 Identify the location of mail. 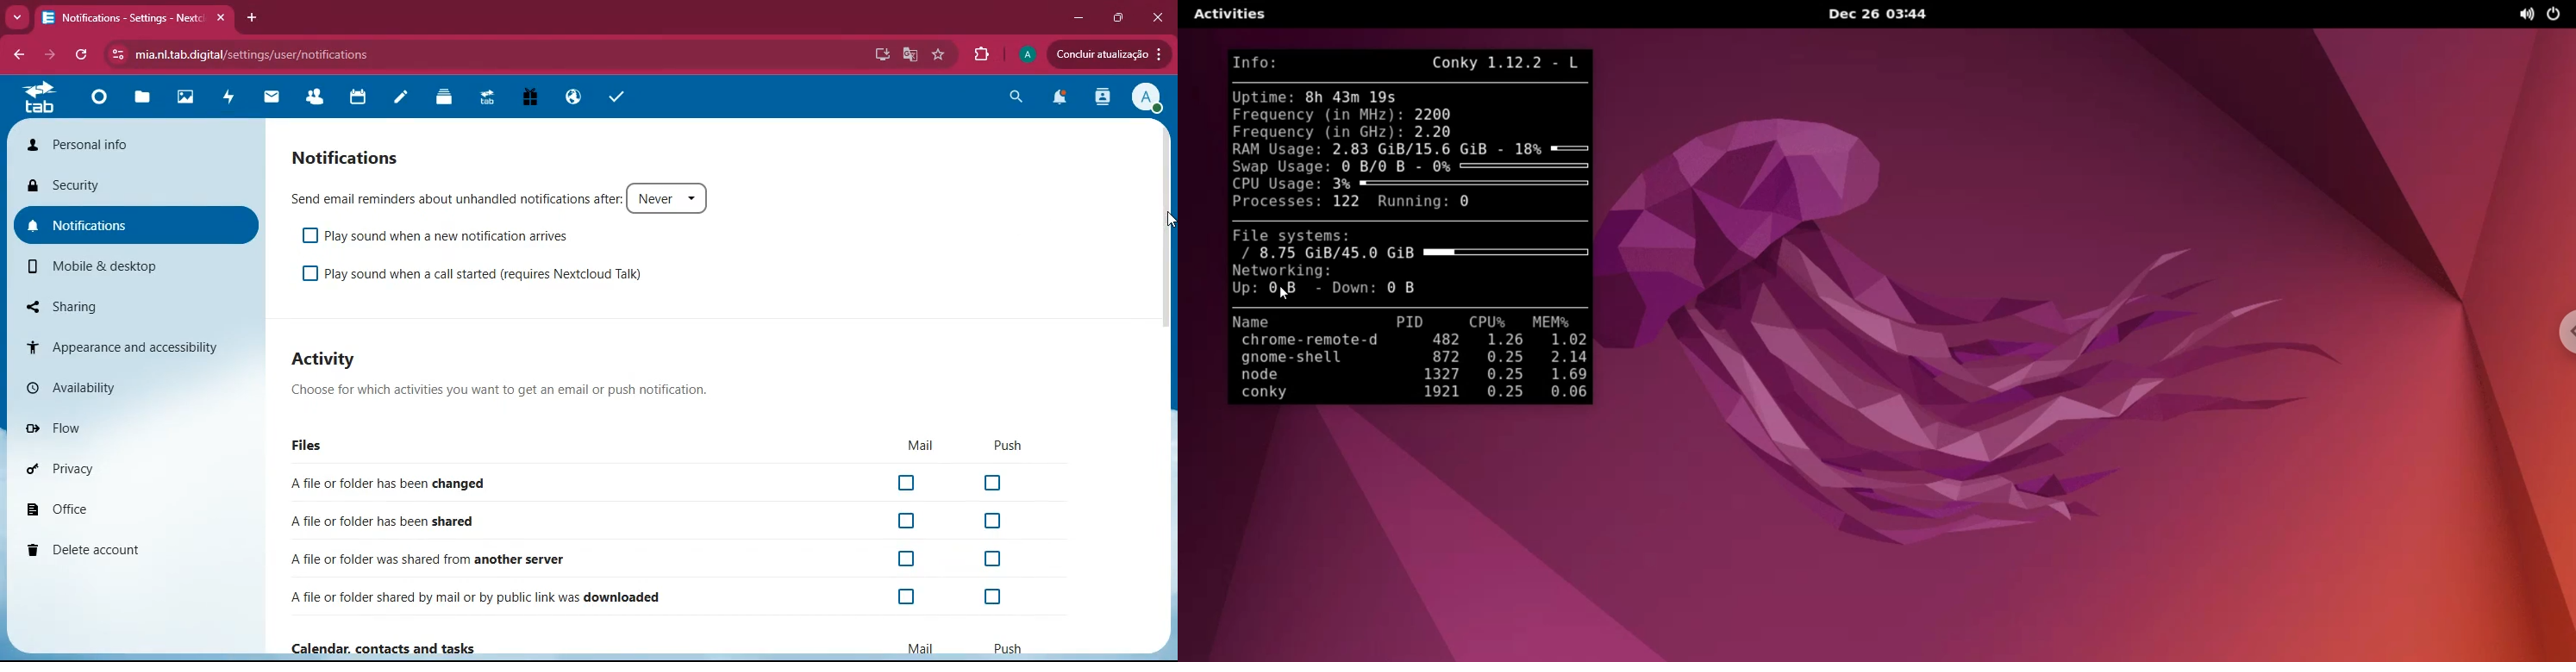
(278, 99).